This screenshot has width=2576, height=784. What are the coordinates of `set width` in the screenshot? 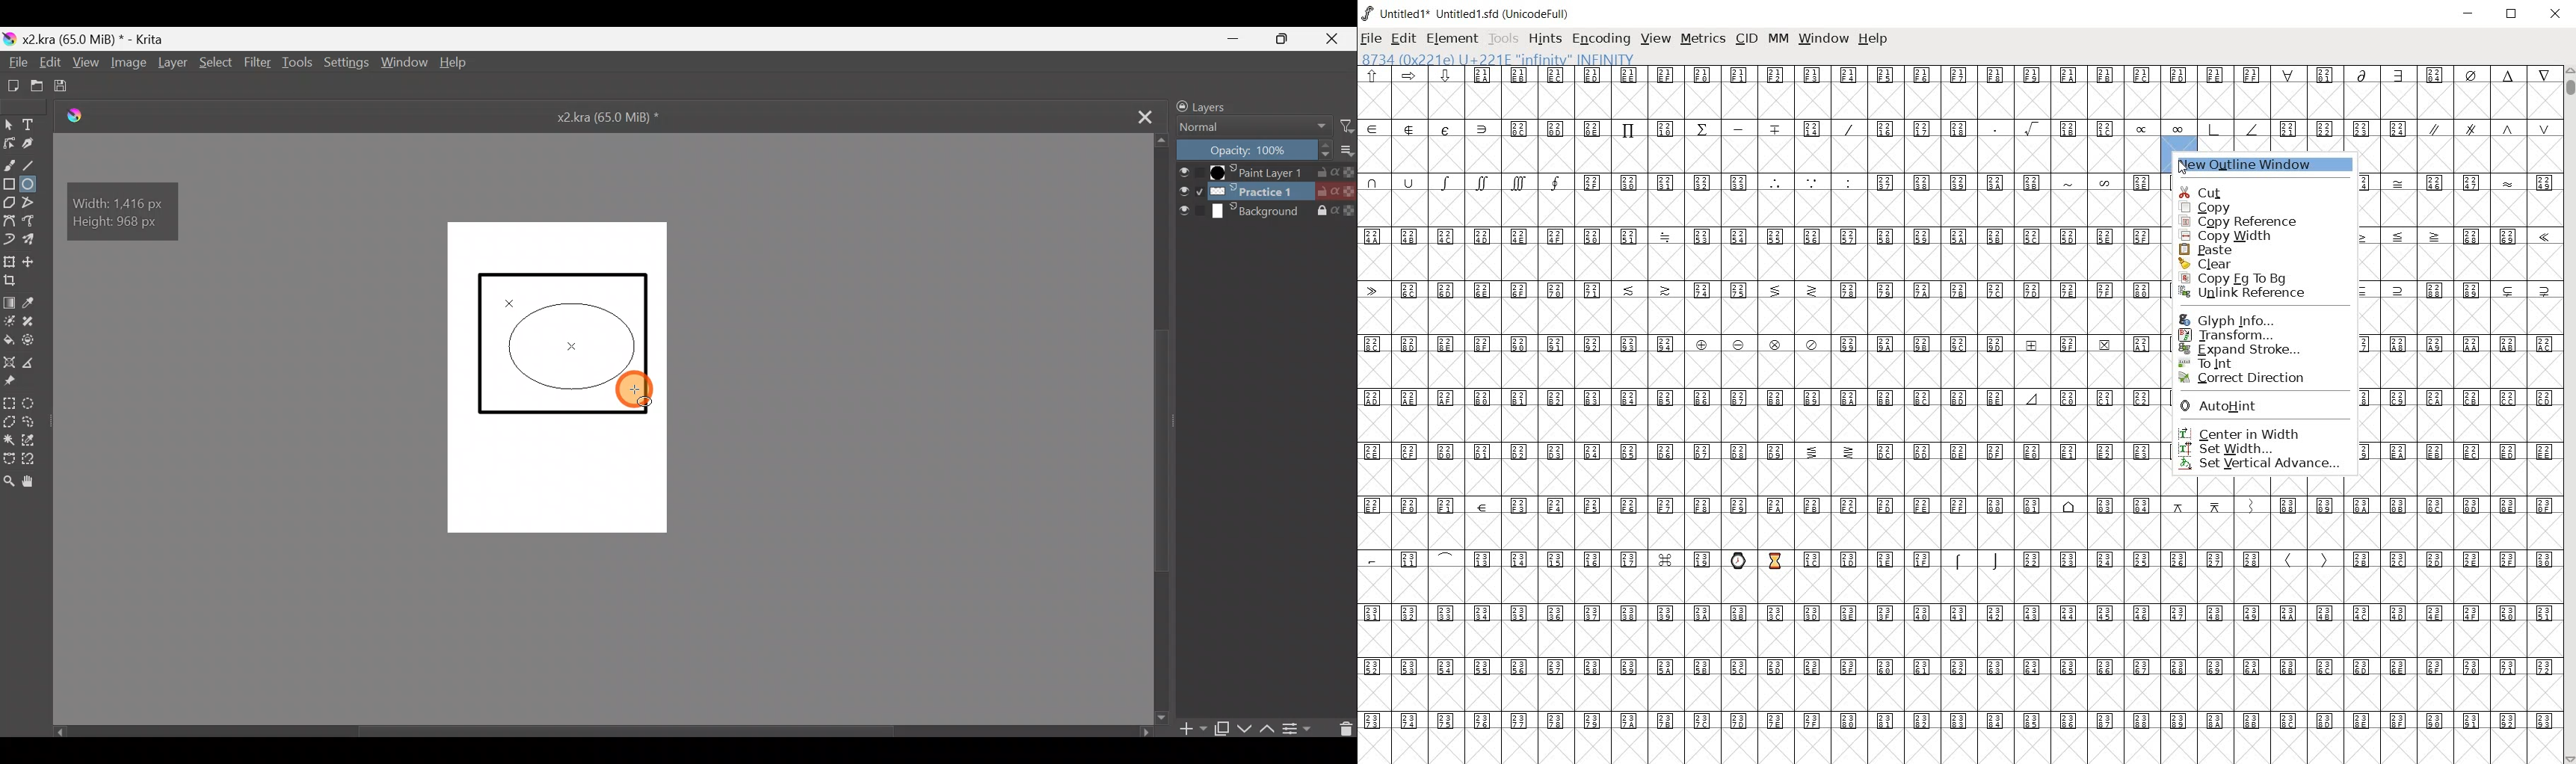 It's located at (2264, 448).